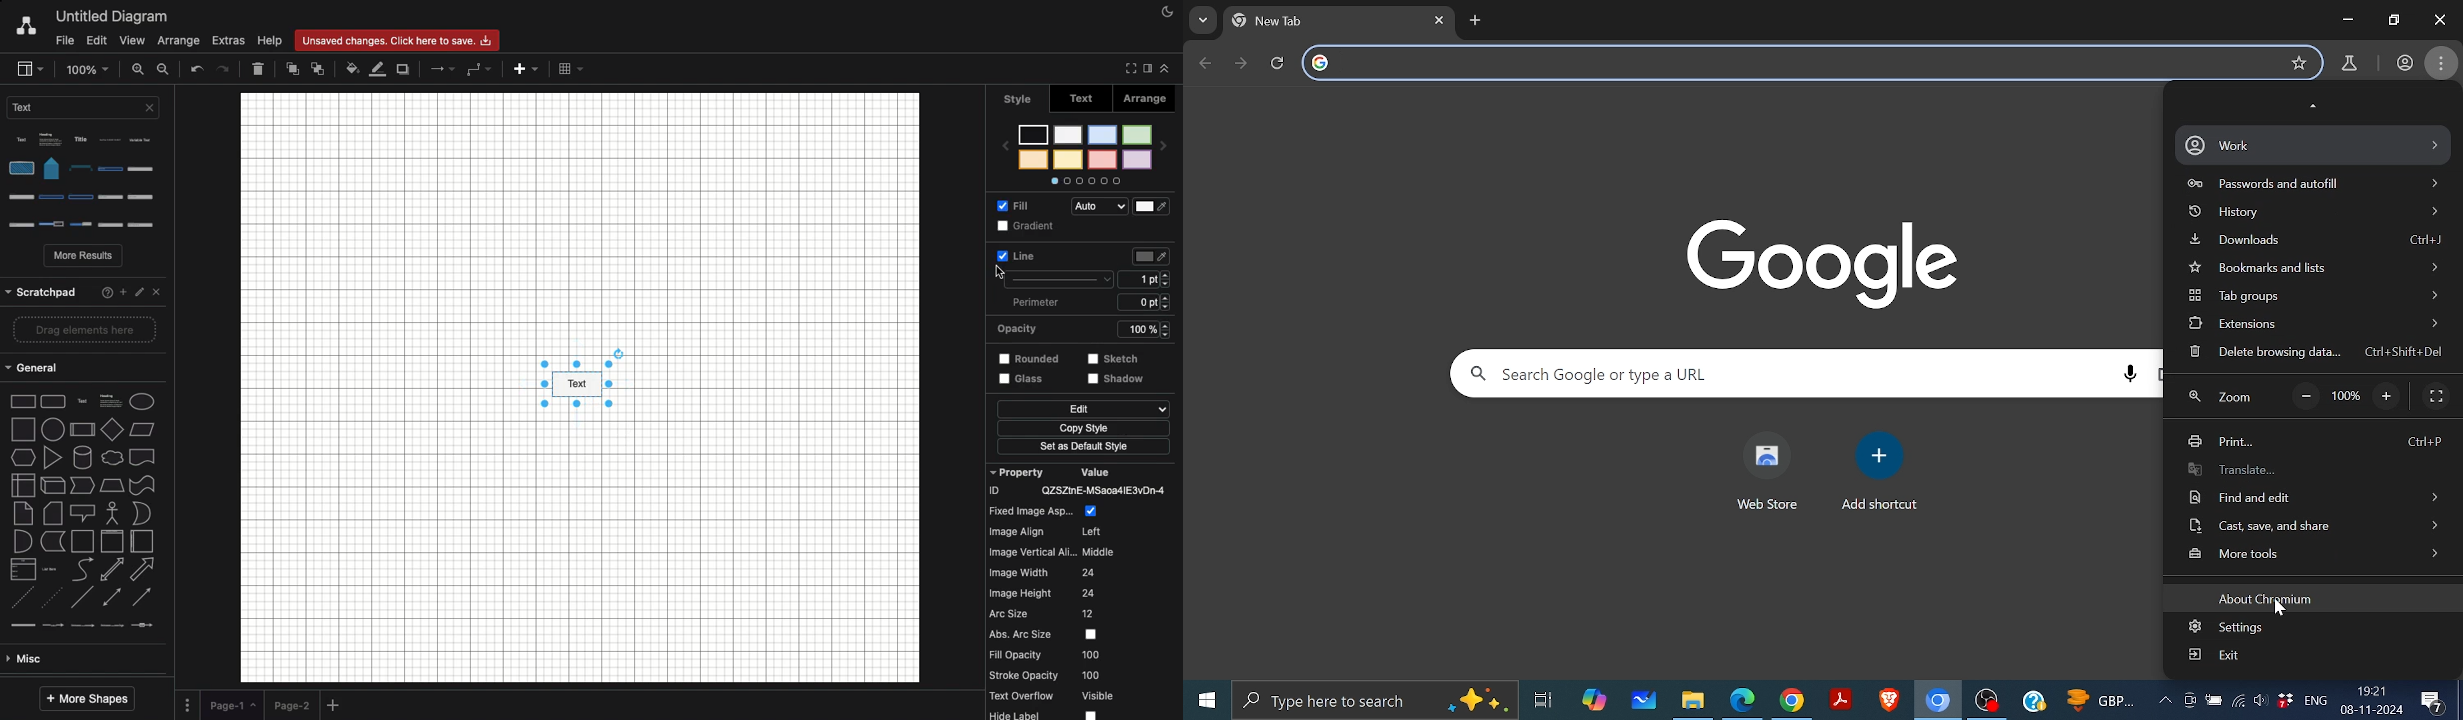 The width and height of the screenshot is (2464, 728). Describe the element at coordinates (1882, 454) in the screenshot. I see `Add shortcut` at that location.